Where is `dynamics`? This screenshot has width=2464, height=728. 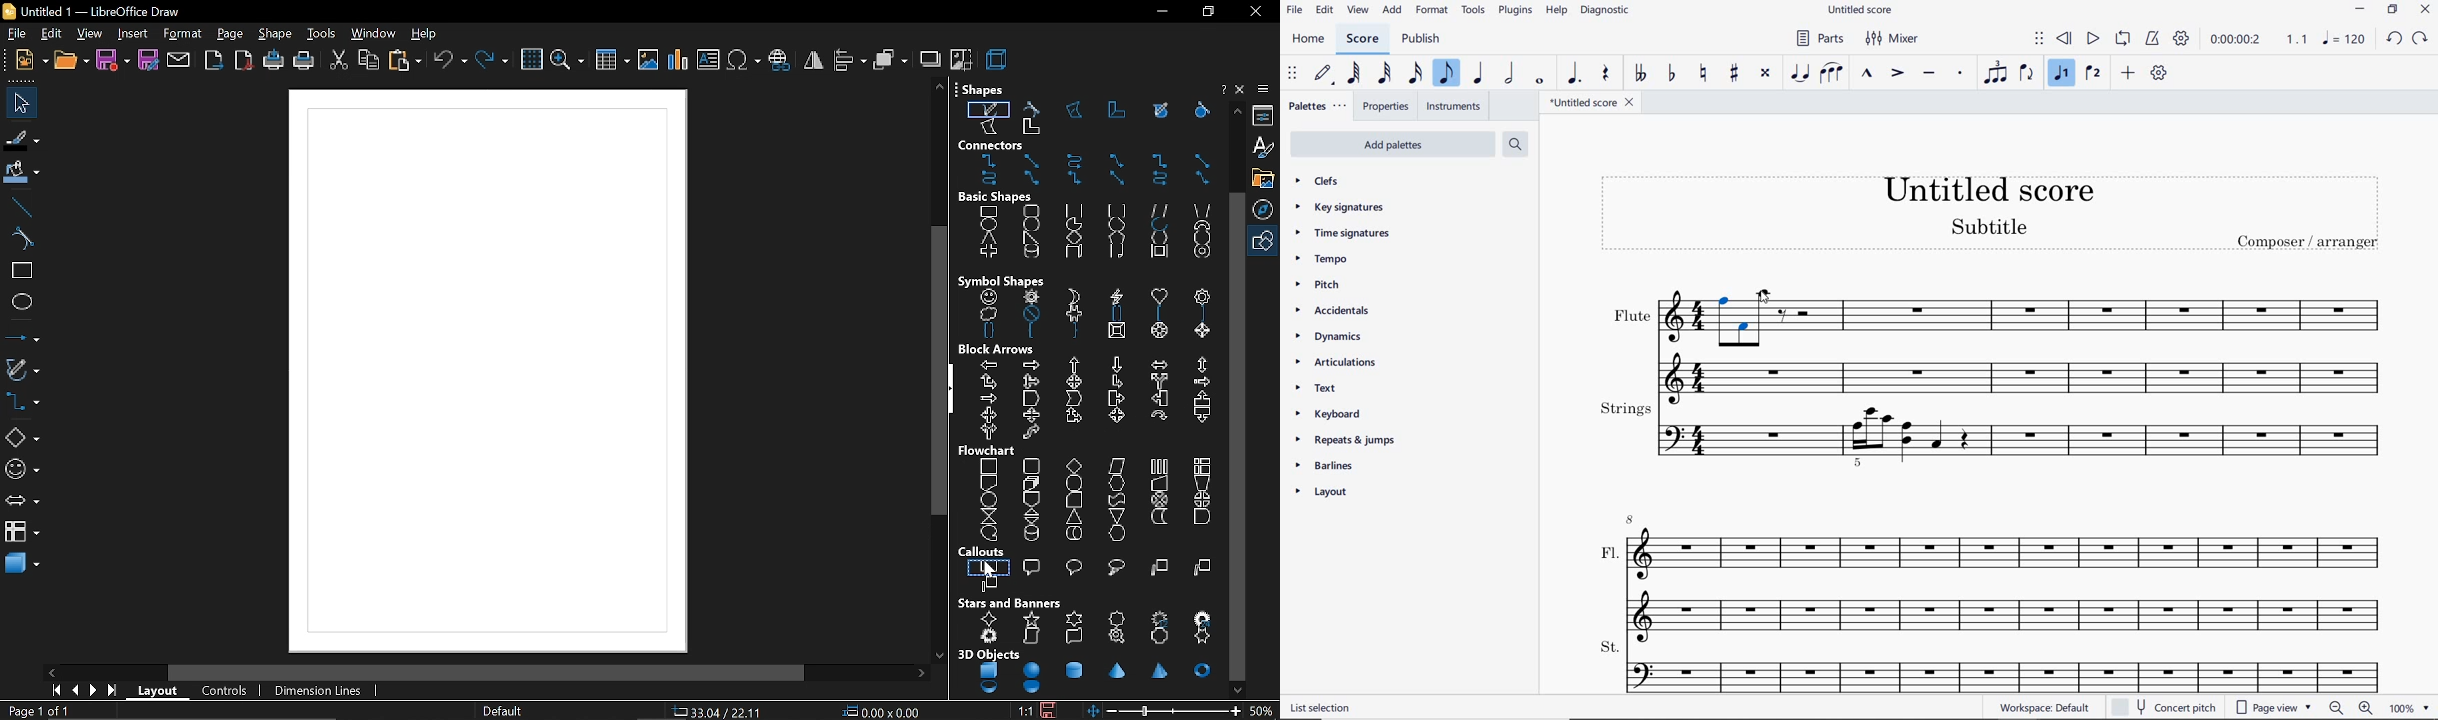
dynamics is located at coordinates (1328, 337).